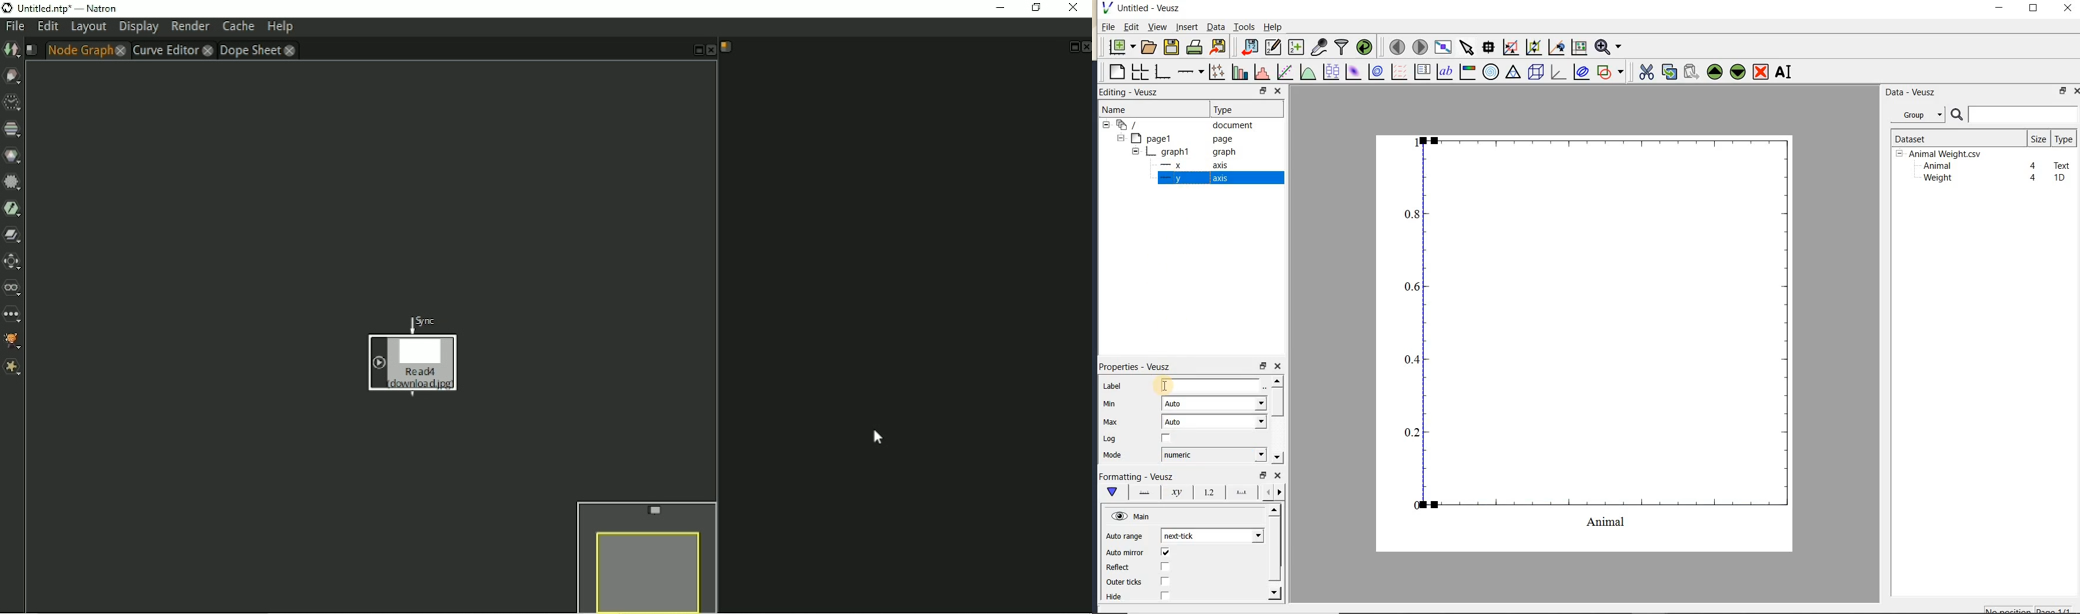 Image resolution: width=2100 pixels, height=616 pixels. I want to click on Log, so click(1110, 439).